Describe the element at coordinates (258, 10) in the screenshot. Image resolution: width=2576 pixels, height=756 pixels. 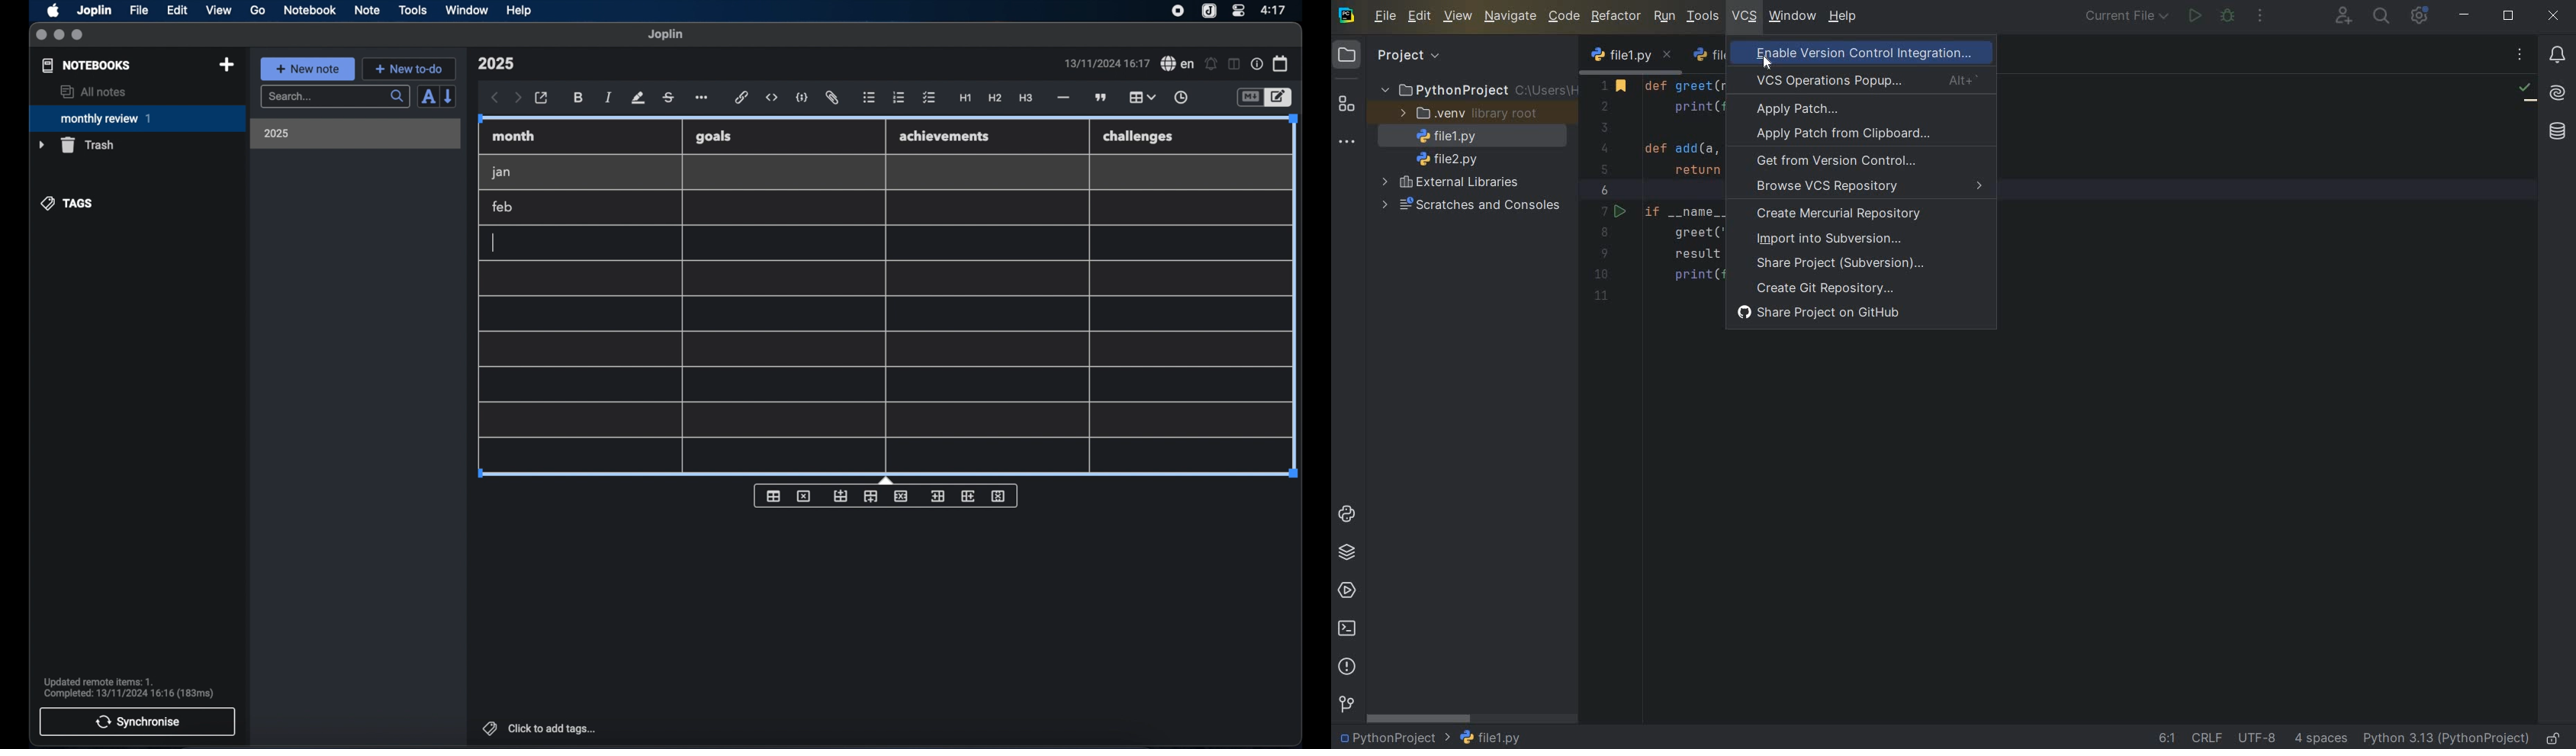
I see `go` at that location.